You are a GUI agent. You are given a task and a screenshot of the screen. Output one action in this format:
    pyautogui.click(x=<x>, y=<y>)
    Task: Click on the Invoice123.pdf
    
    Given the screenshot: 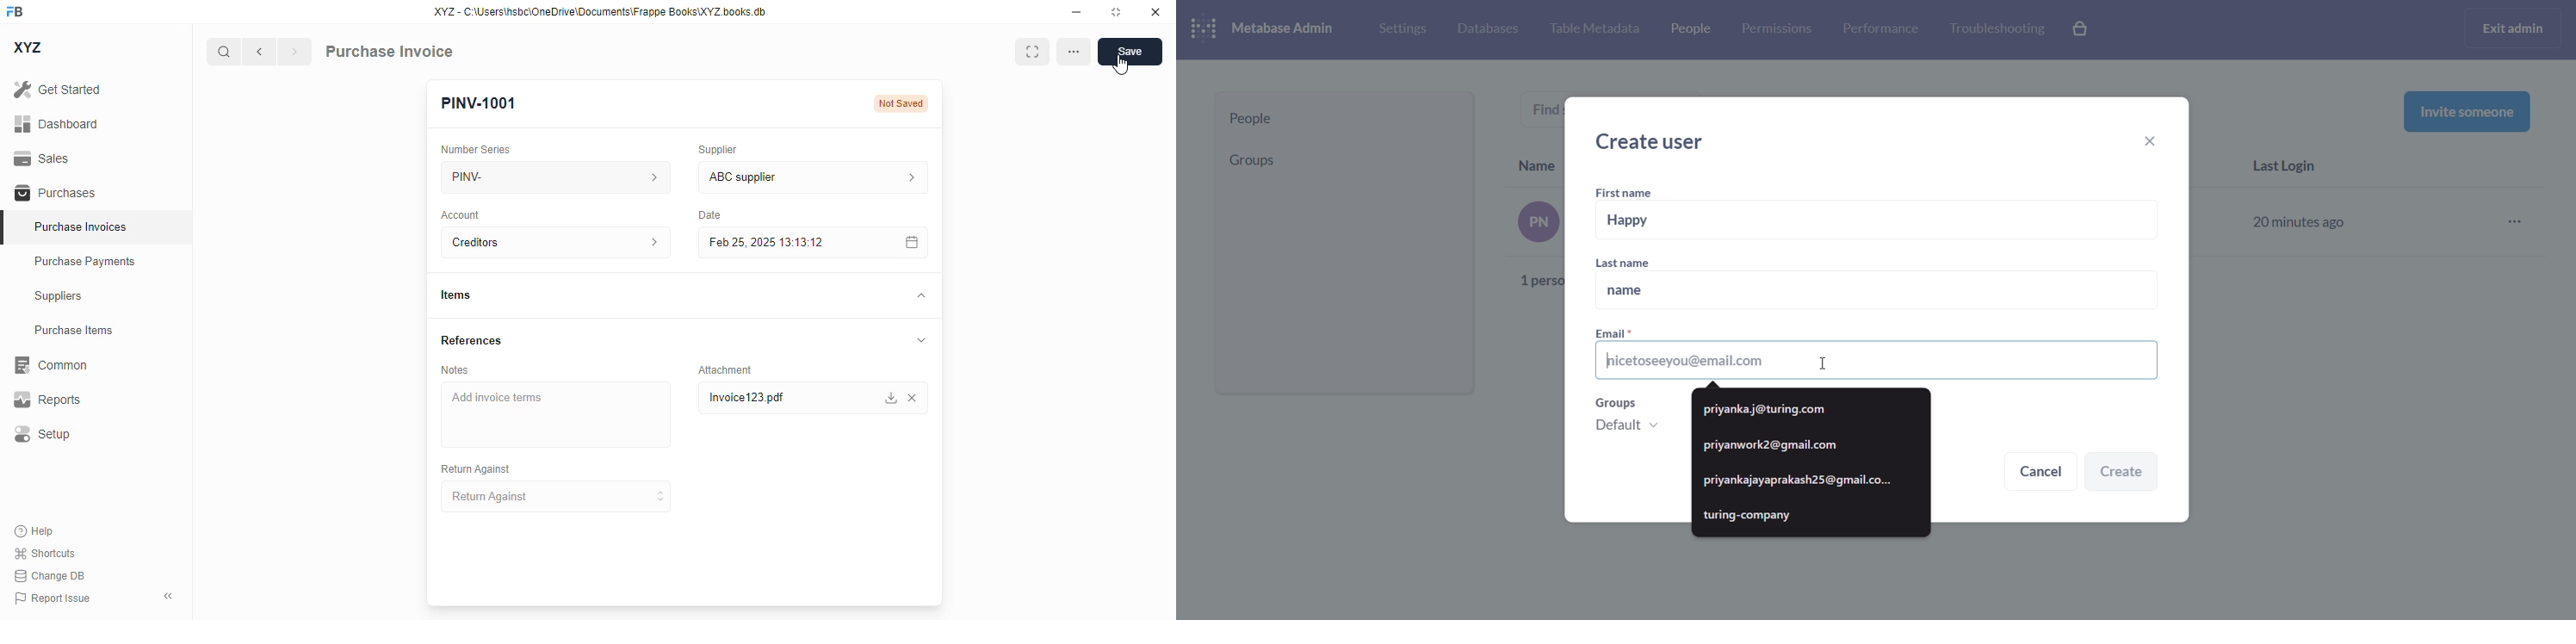 What is the action you would take?
    pyautogui.click(x=776, y=398)
    